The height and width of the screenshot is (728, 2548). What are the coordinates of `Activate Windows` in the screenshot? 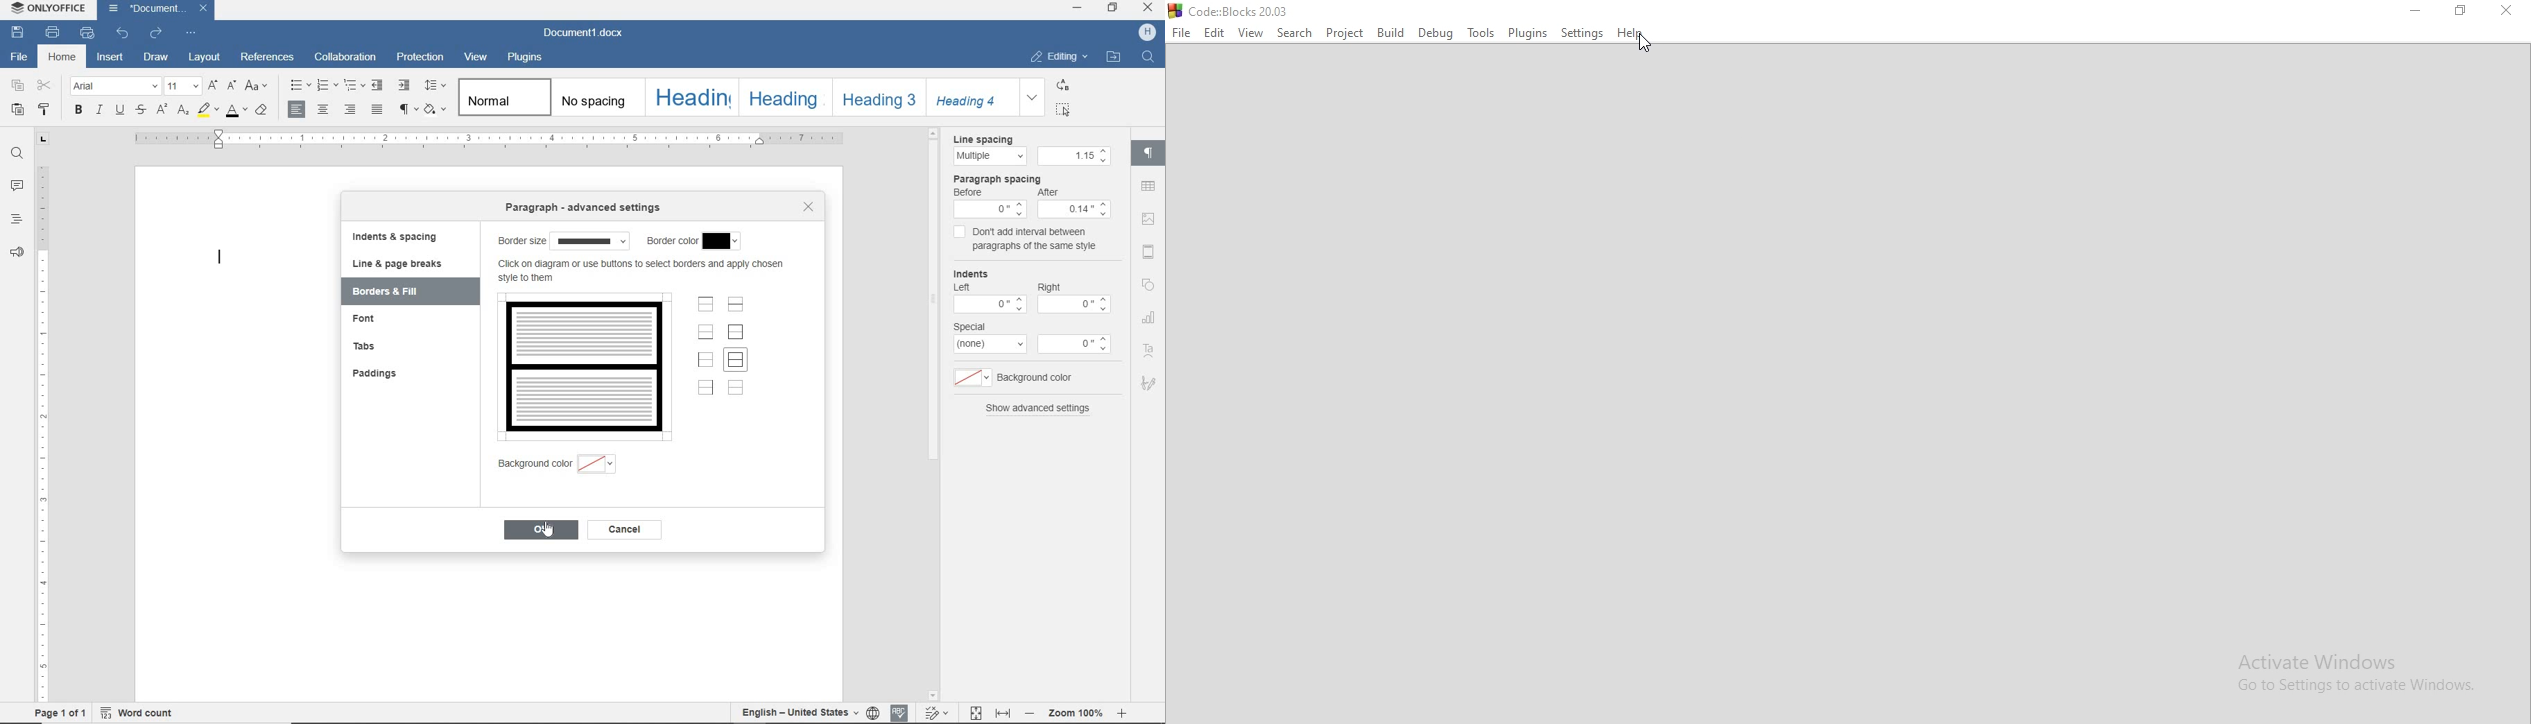 It's located at (2354, 675).